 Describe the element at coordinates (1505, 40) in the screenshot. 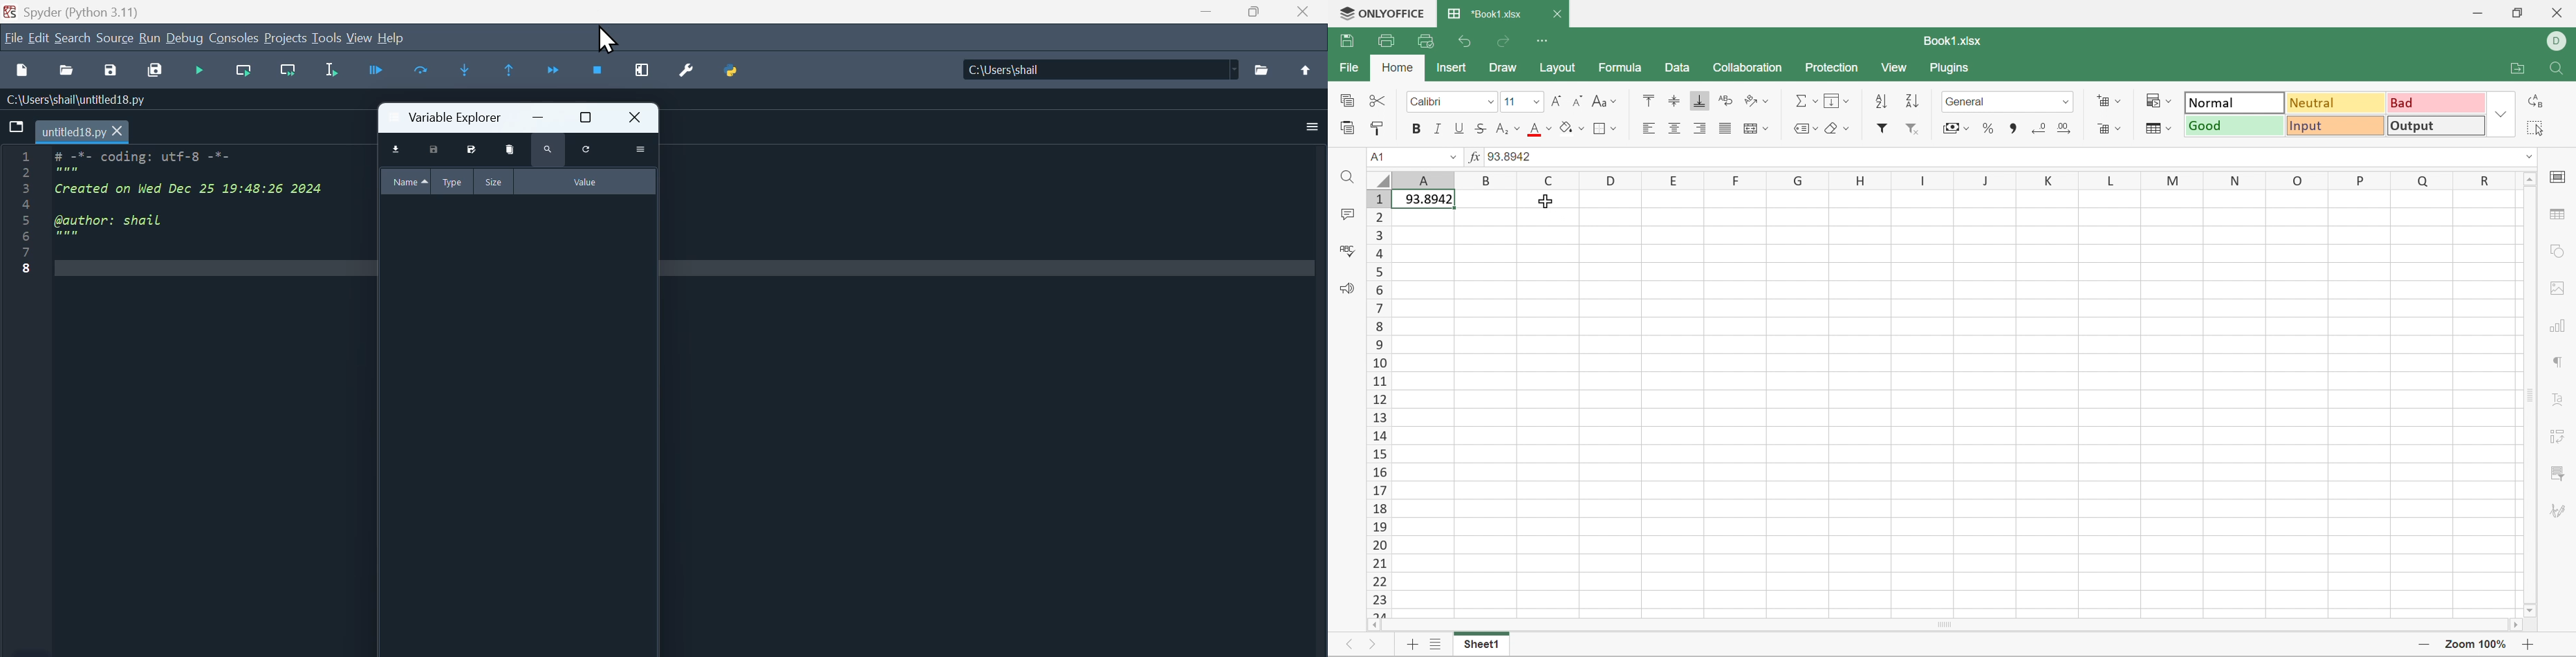

I see `Redo` at that location.